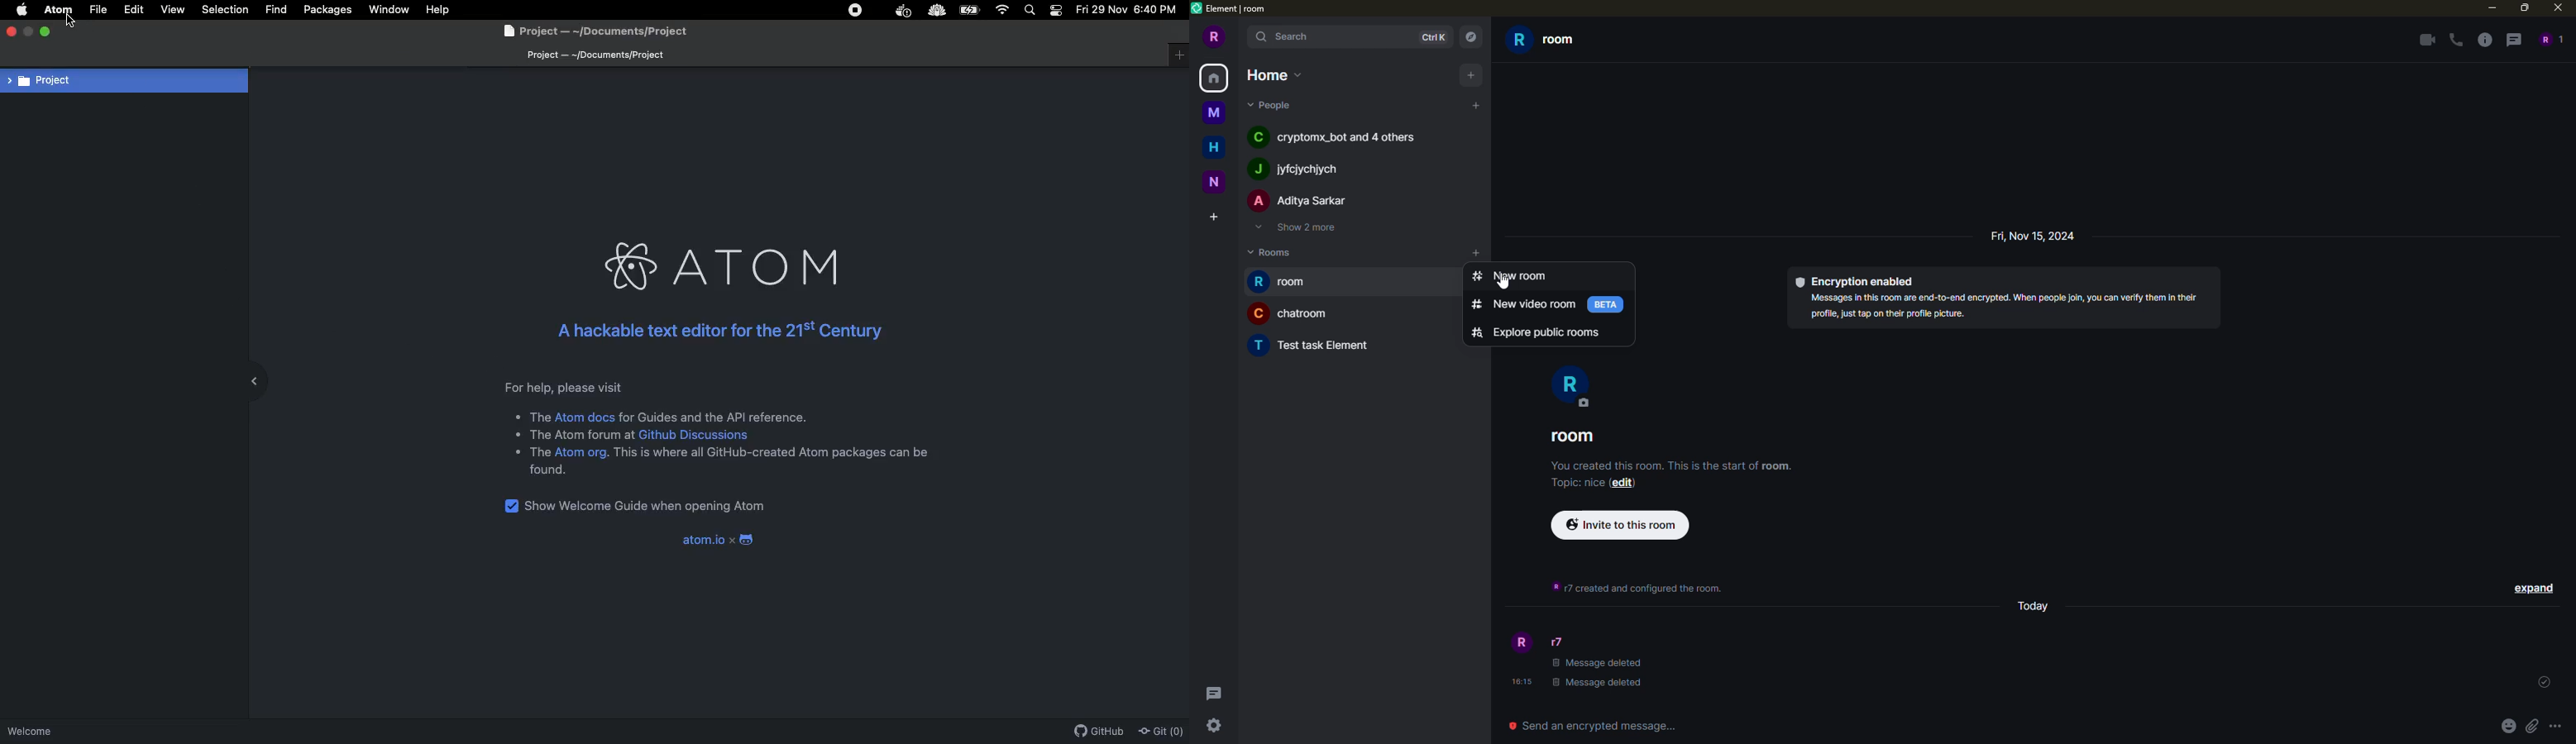 This screenshot has height=756, width=2576. What do you see at coordinates (1454, 252) in the screenshot?
I see `more` at bounding box center [1454, 252].